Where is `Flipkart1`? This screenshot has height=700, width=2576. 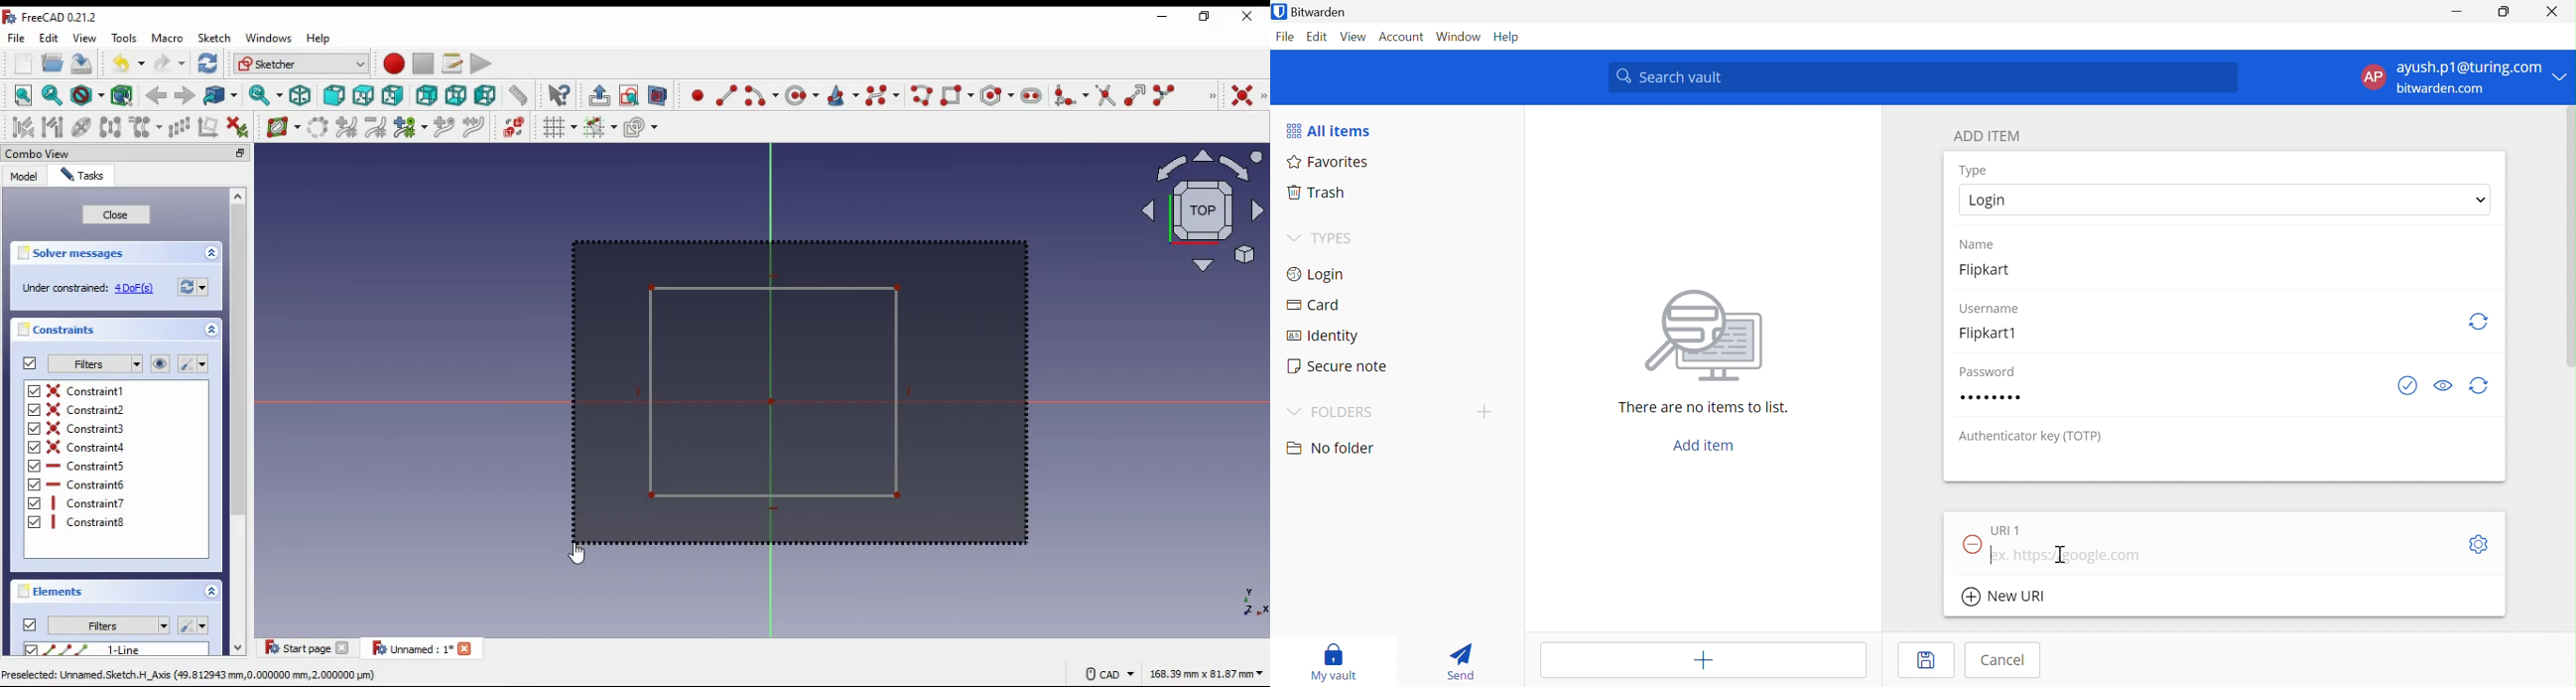 Flipkart1 is located at coordinates (1994, 333).